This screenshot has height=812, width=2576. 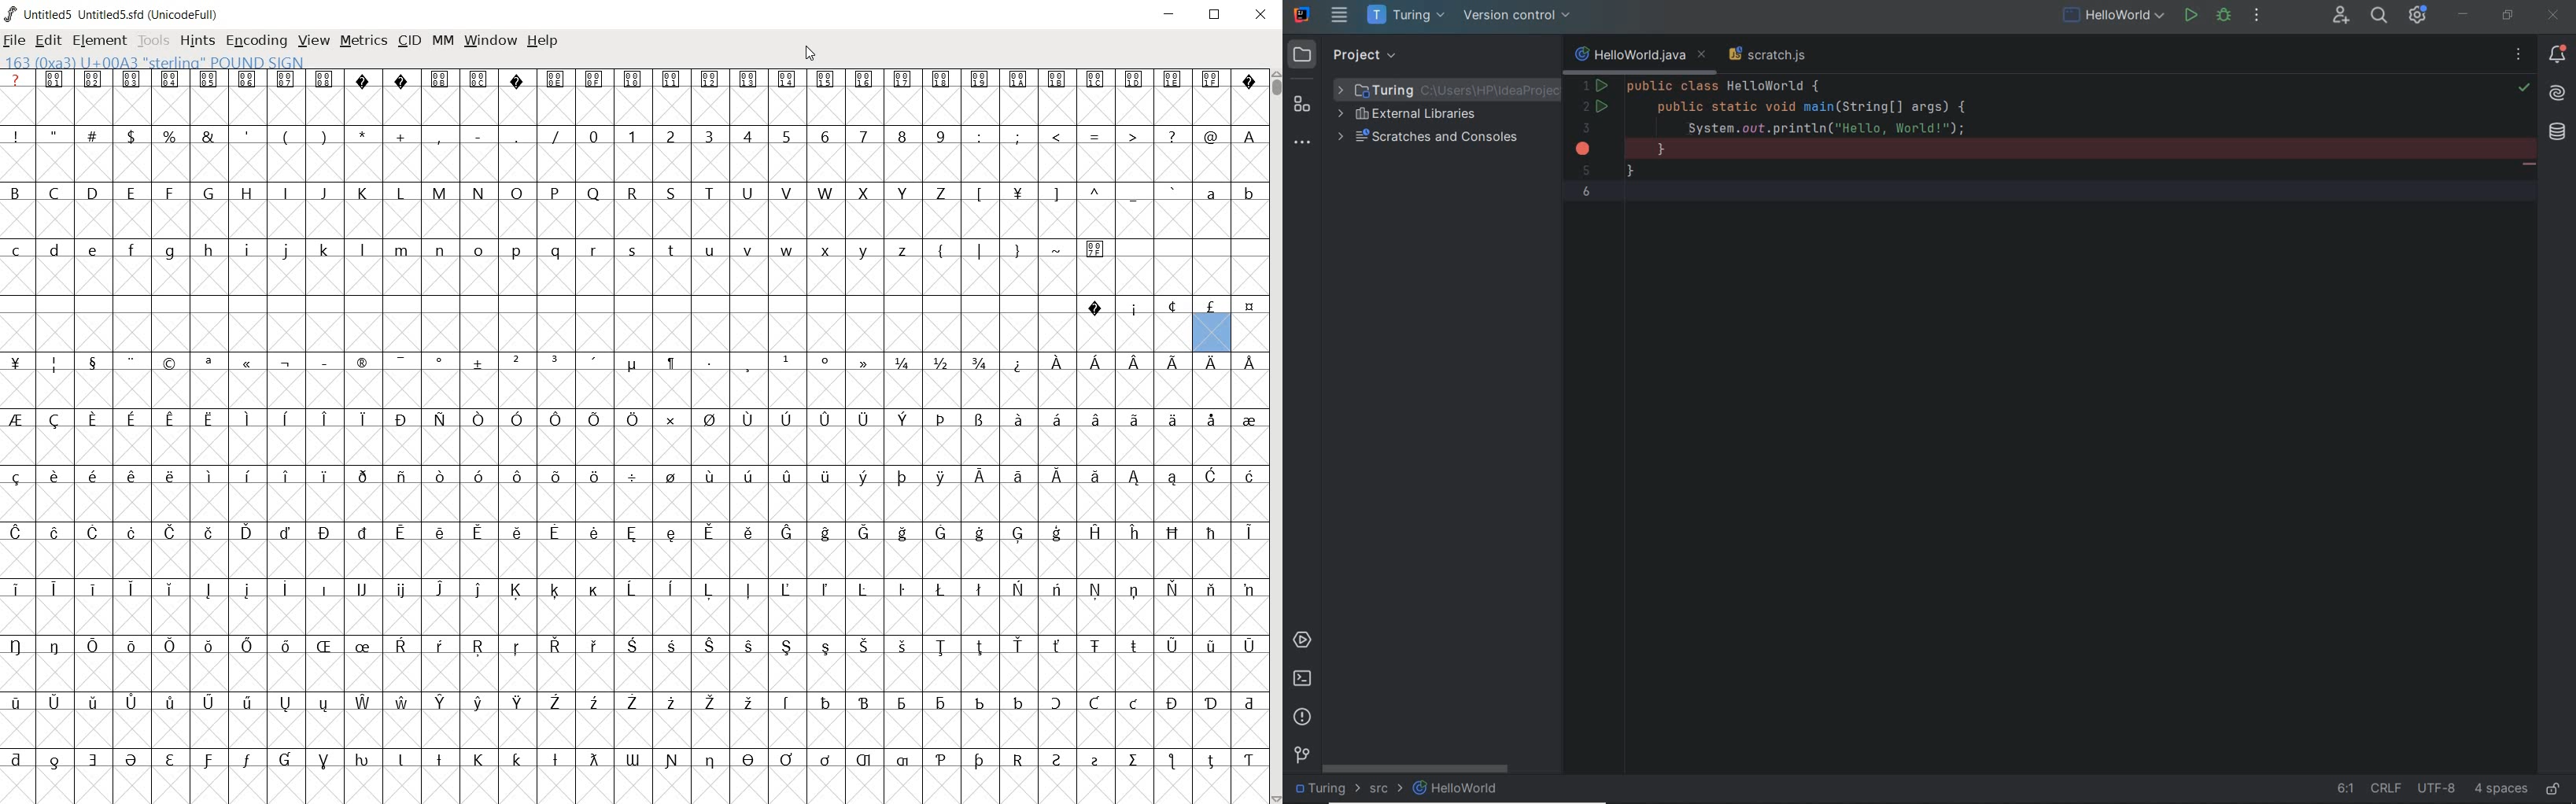 What do you see at coordinates (827, 250) in the screenshot?
I see `x` at bounding box center [827, 250].